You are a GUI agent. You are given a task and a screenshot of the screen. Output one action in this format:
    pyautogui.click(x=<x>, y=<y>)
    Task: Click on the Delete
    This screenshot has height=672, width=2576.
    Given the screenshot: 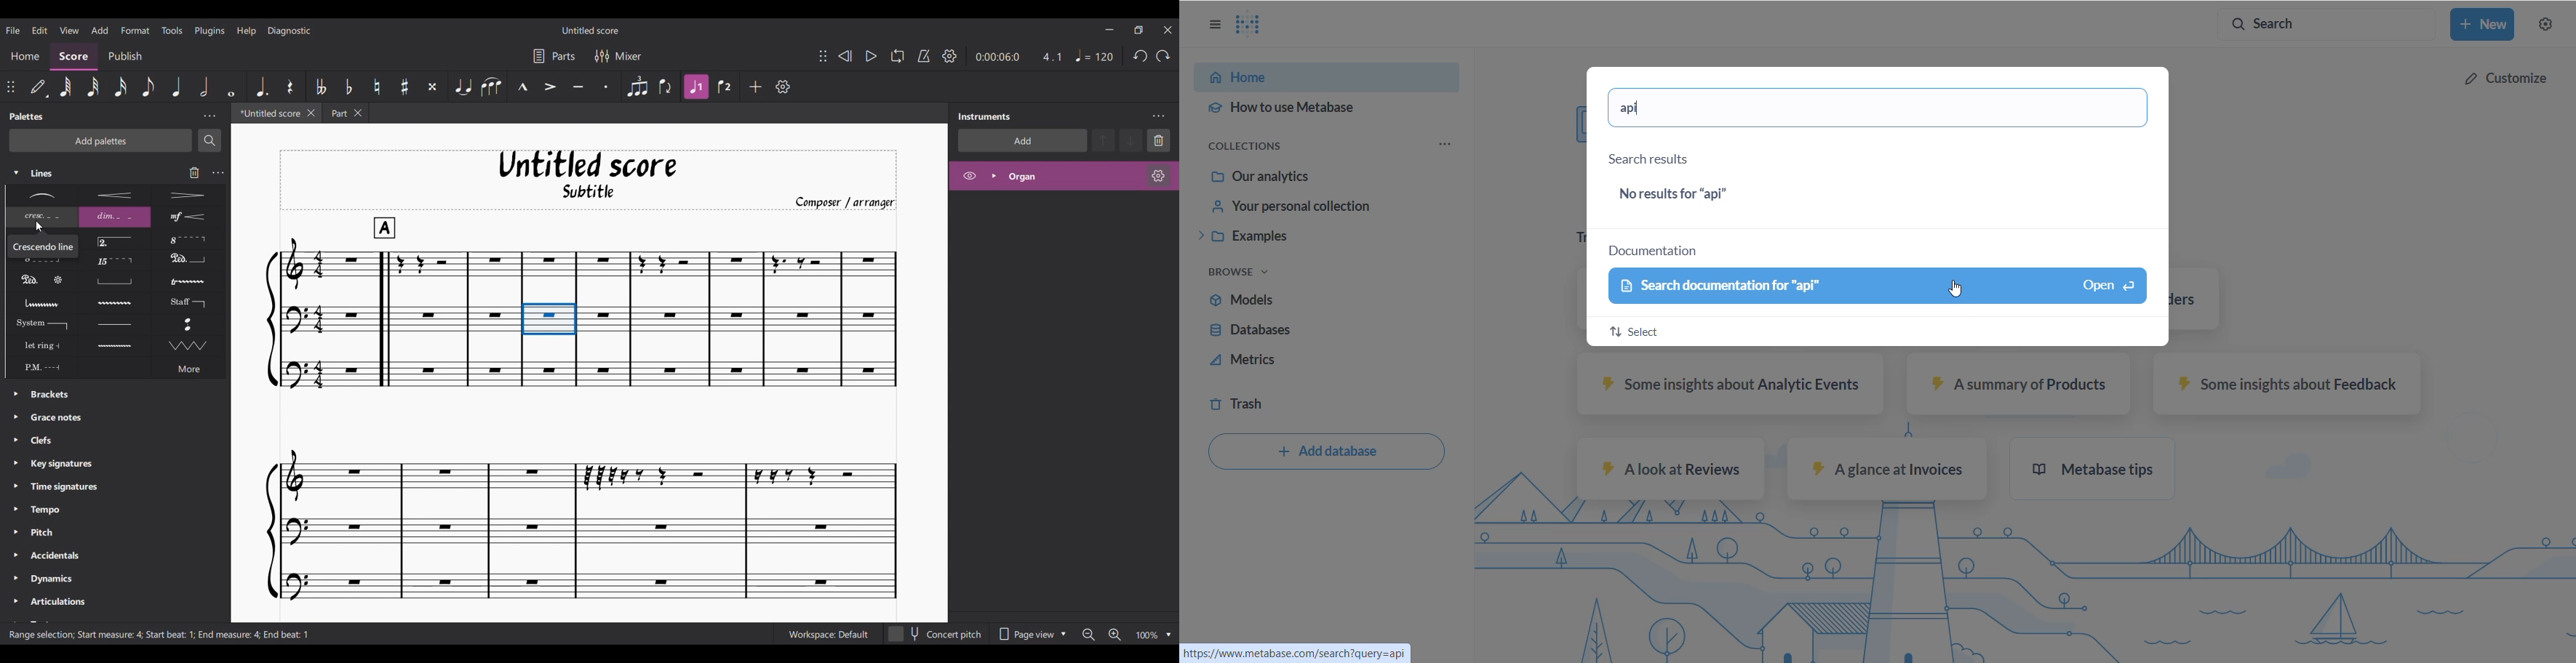 What is the action you would take?
    pyautogui.click(x=1159, y=141)
    